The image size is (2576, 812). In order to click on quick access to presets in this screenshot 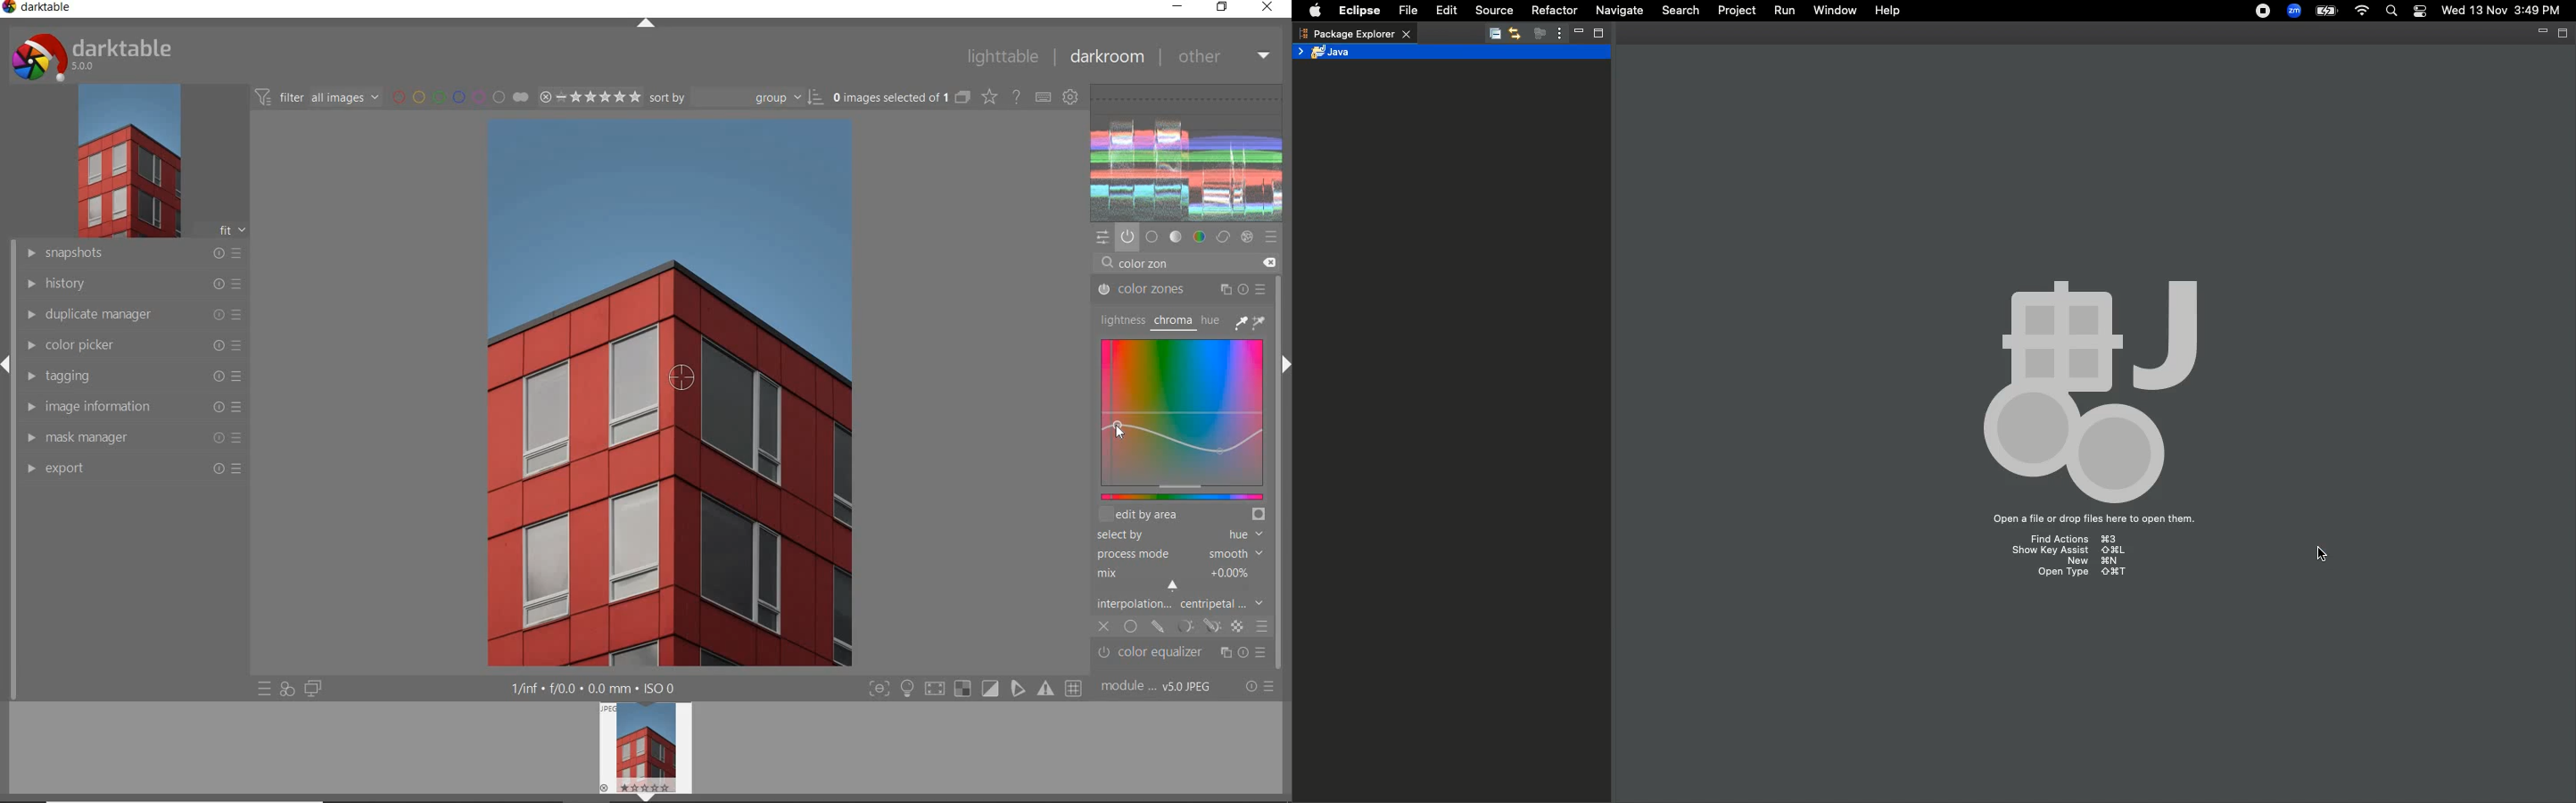, I will do `click(265, 690)`.